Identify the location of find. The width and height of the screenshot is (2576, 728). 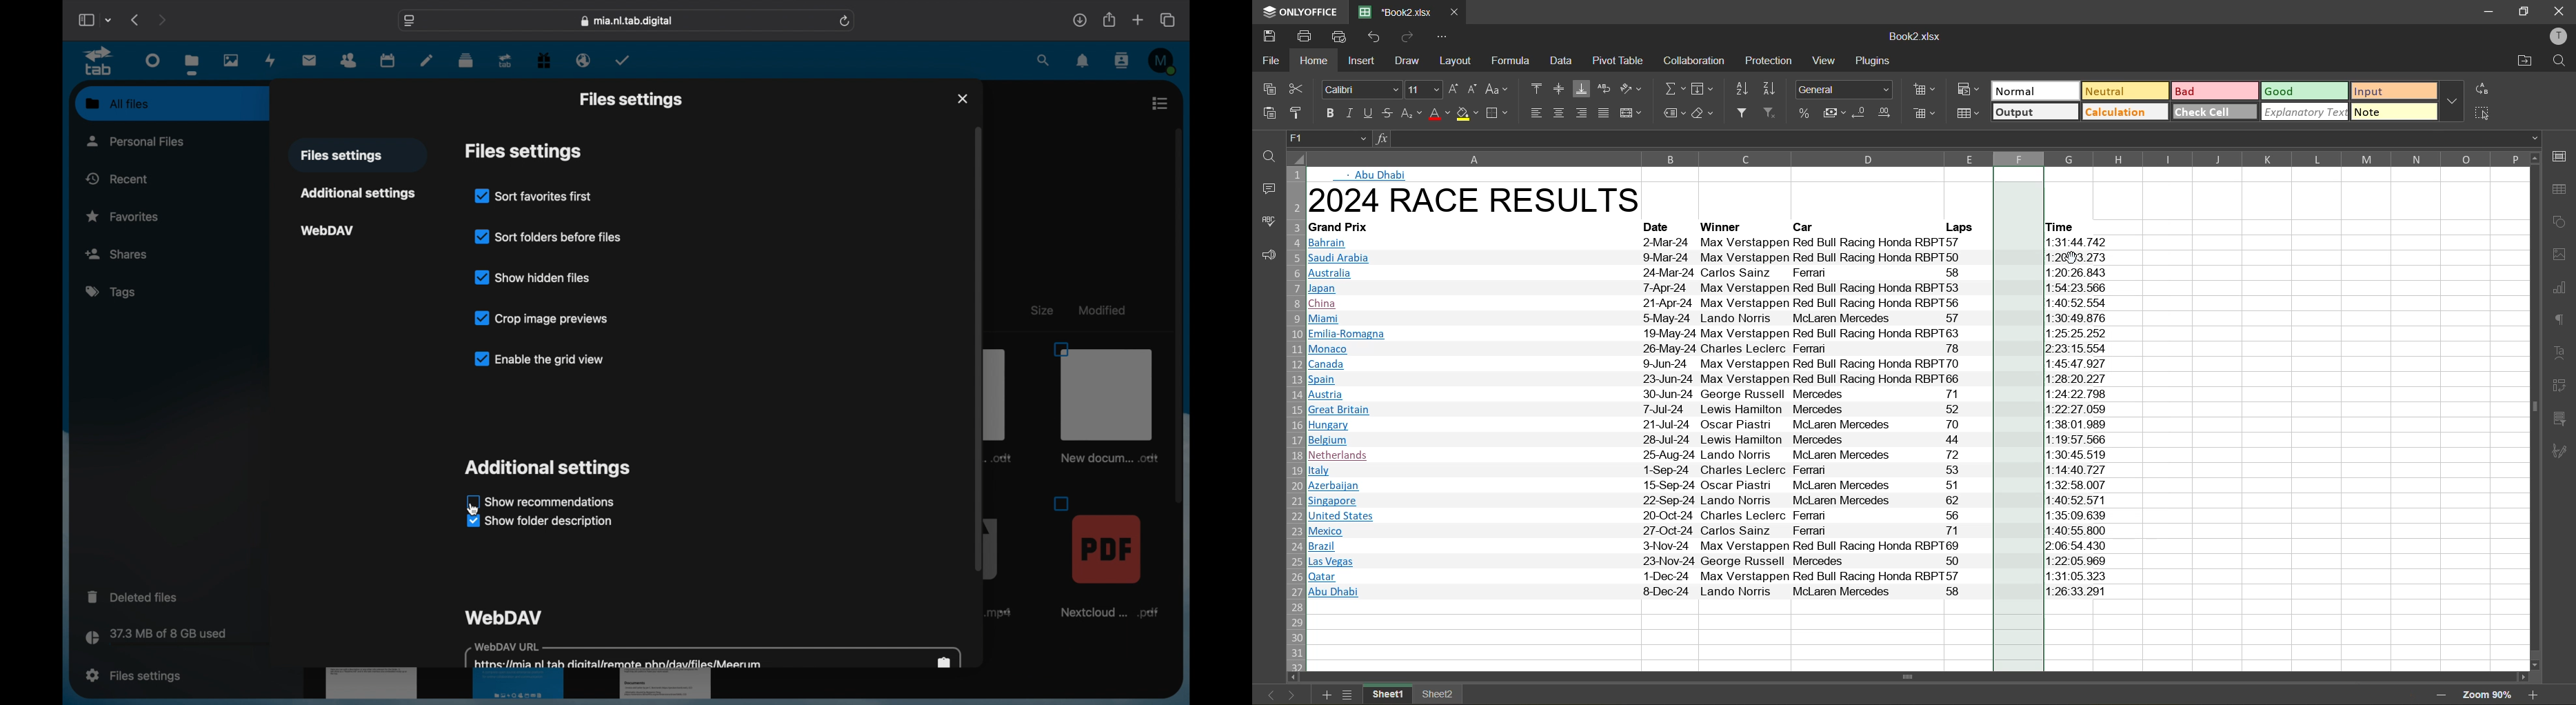
(2558, 59).